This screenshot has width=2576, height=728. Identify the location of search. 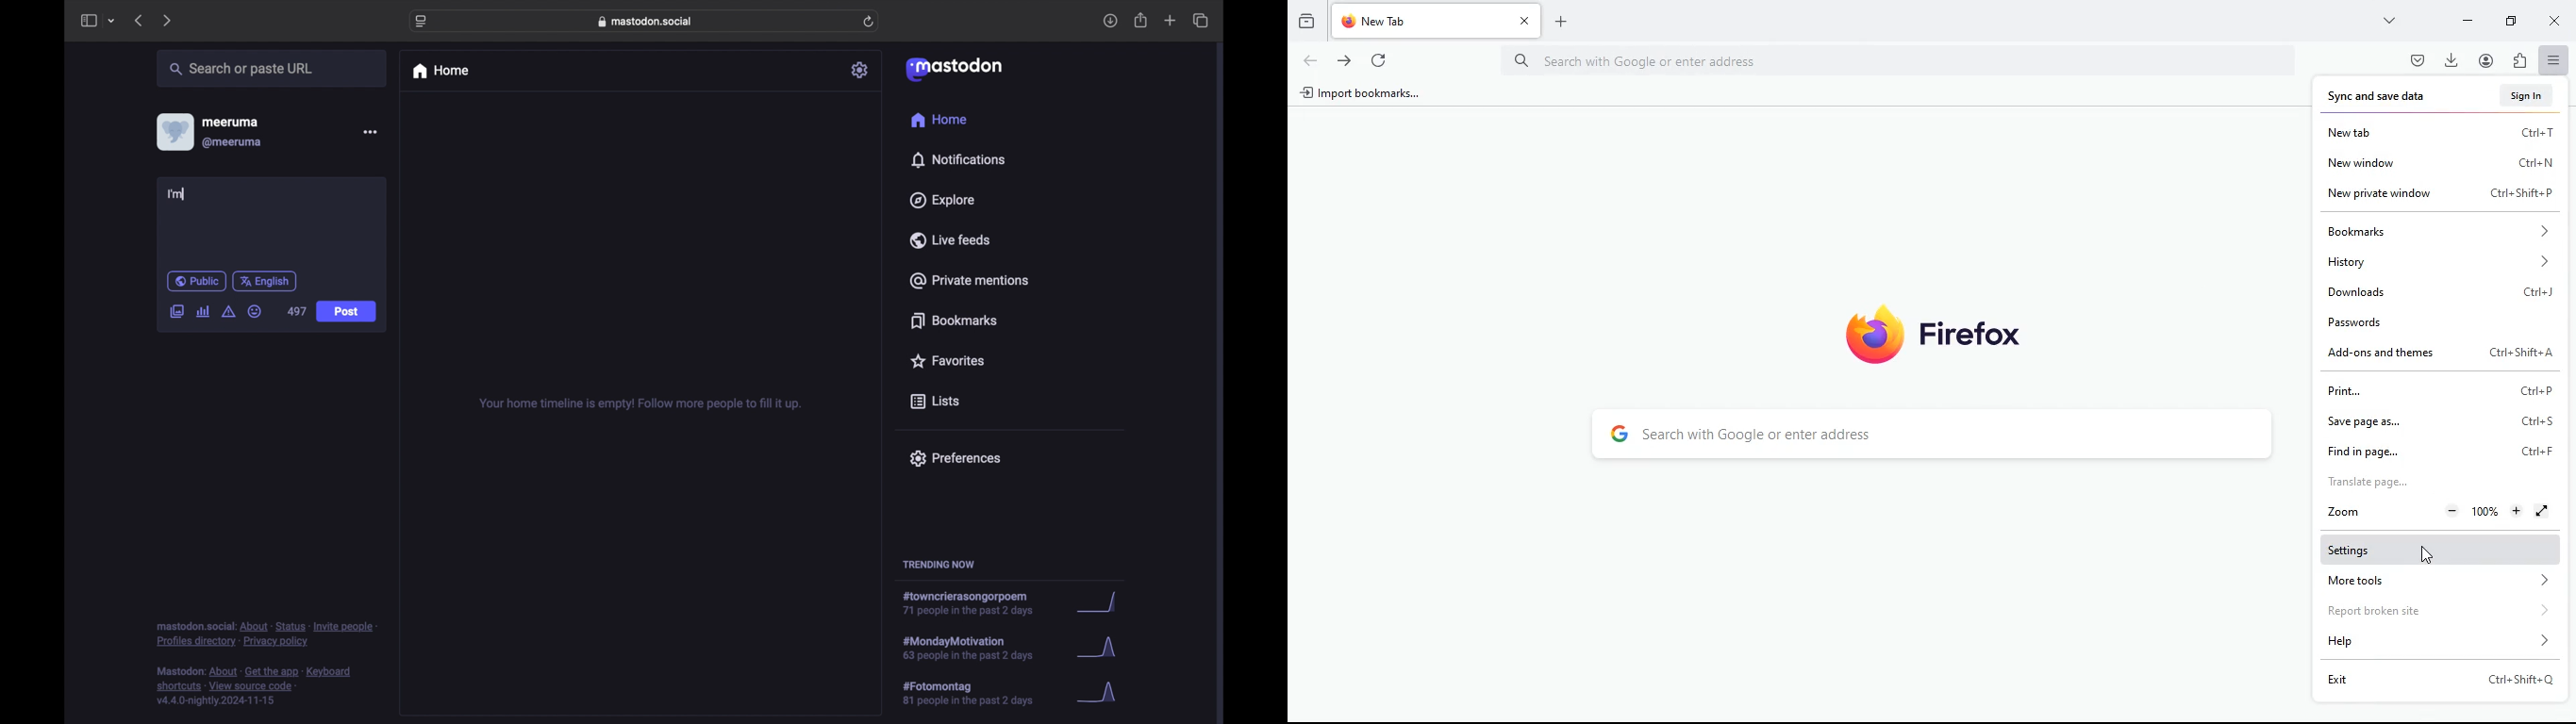
(1923, 435).